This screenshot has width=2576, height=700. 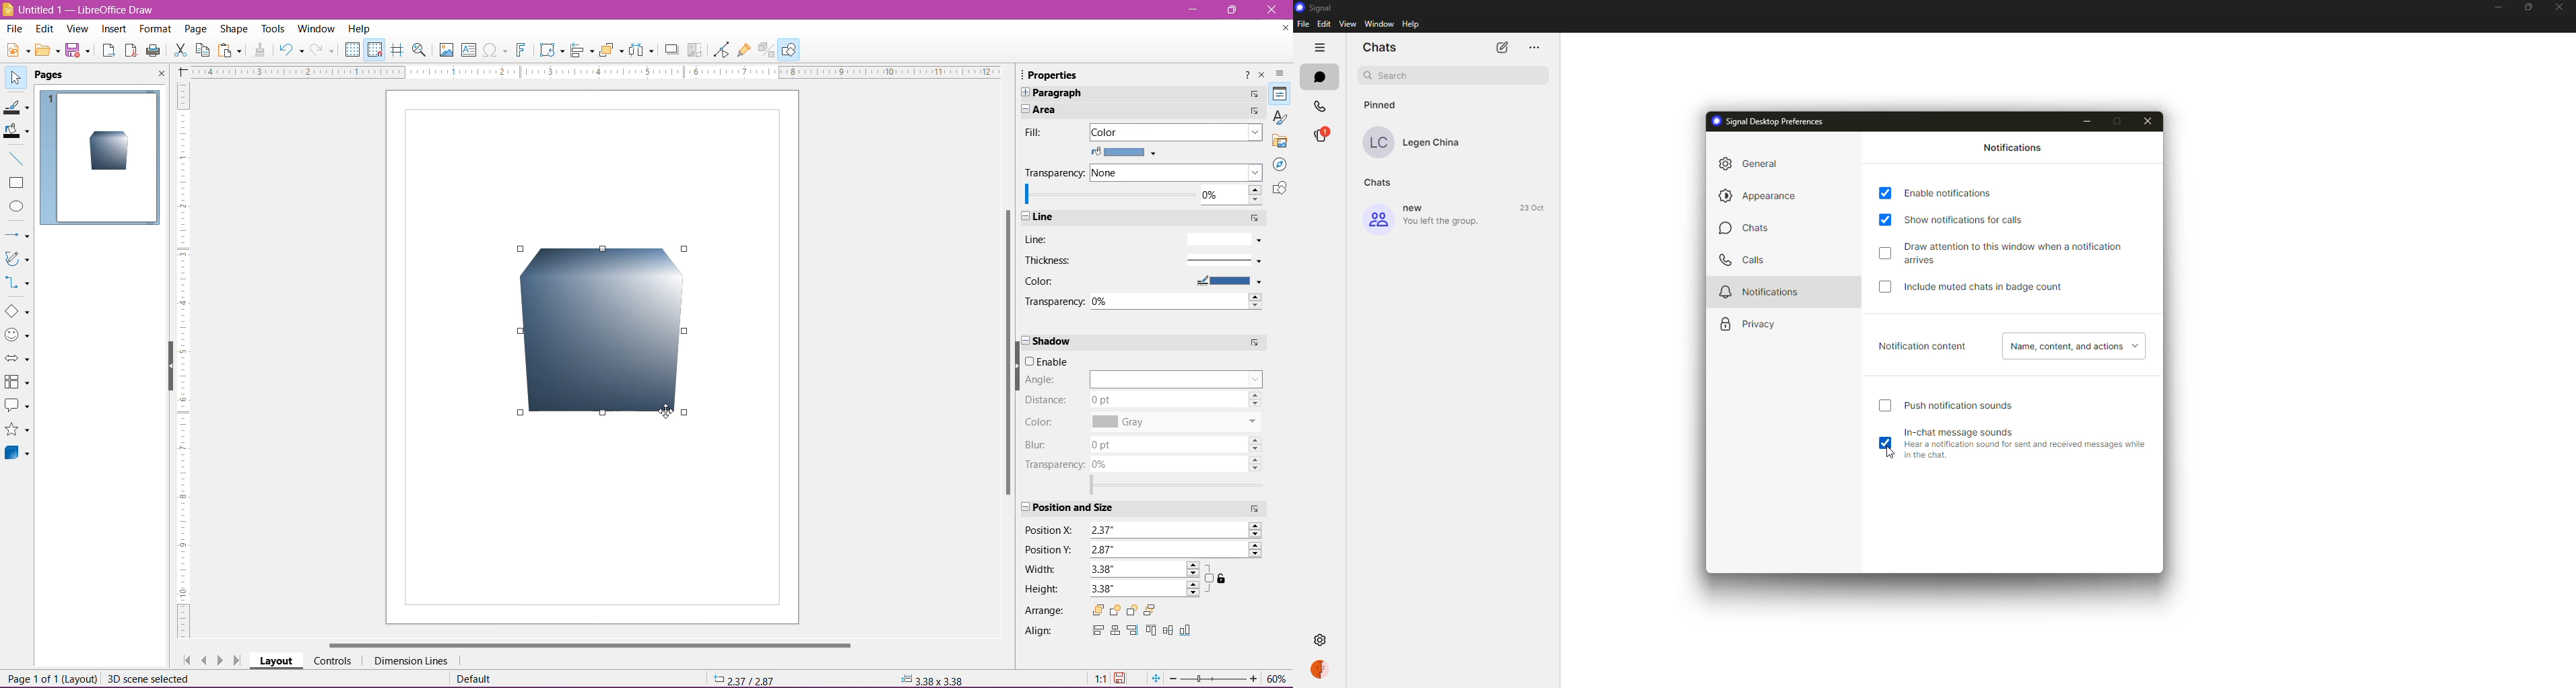 I want to click on Set Shadow Angle, so click(x=1176, y=378).